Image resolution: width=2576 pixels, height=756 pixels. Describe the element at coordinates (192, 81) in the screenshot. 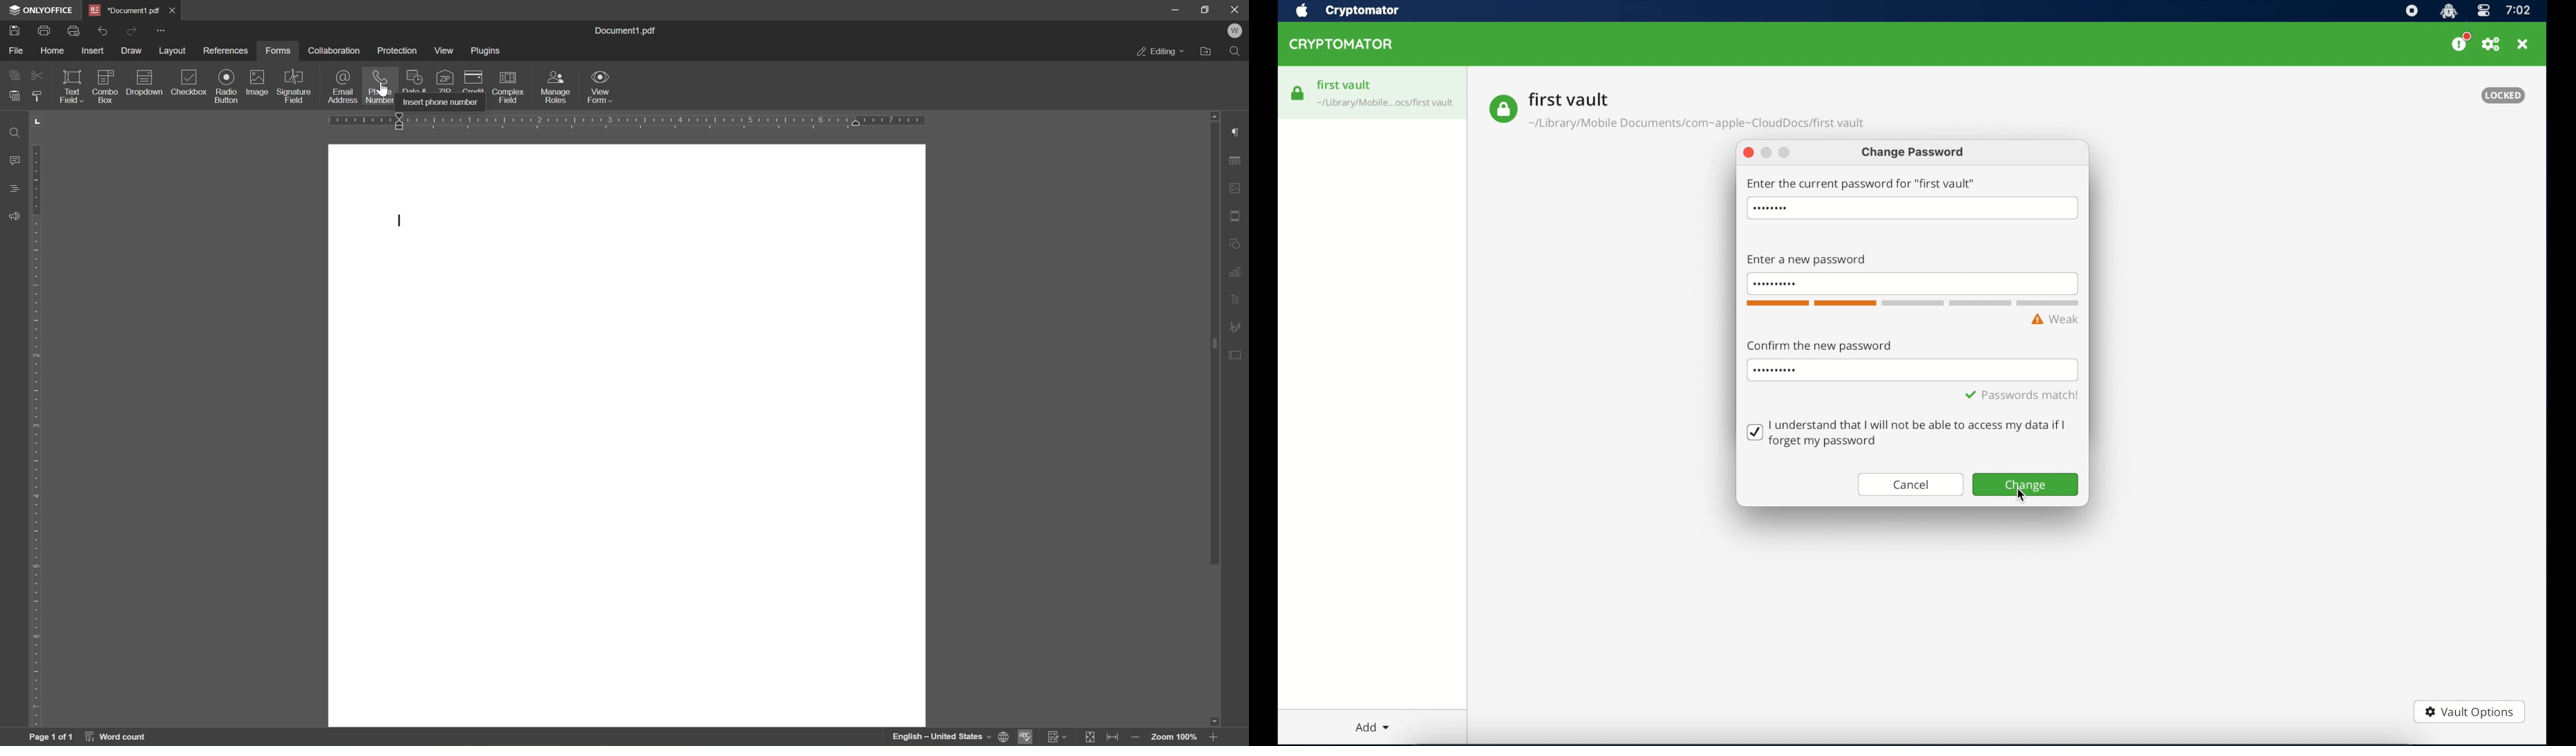

I see `checkbox` at that location.